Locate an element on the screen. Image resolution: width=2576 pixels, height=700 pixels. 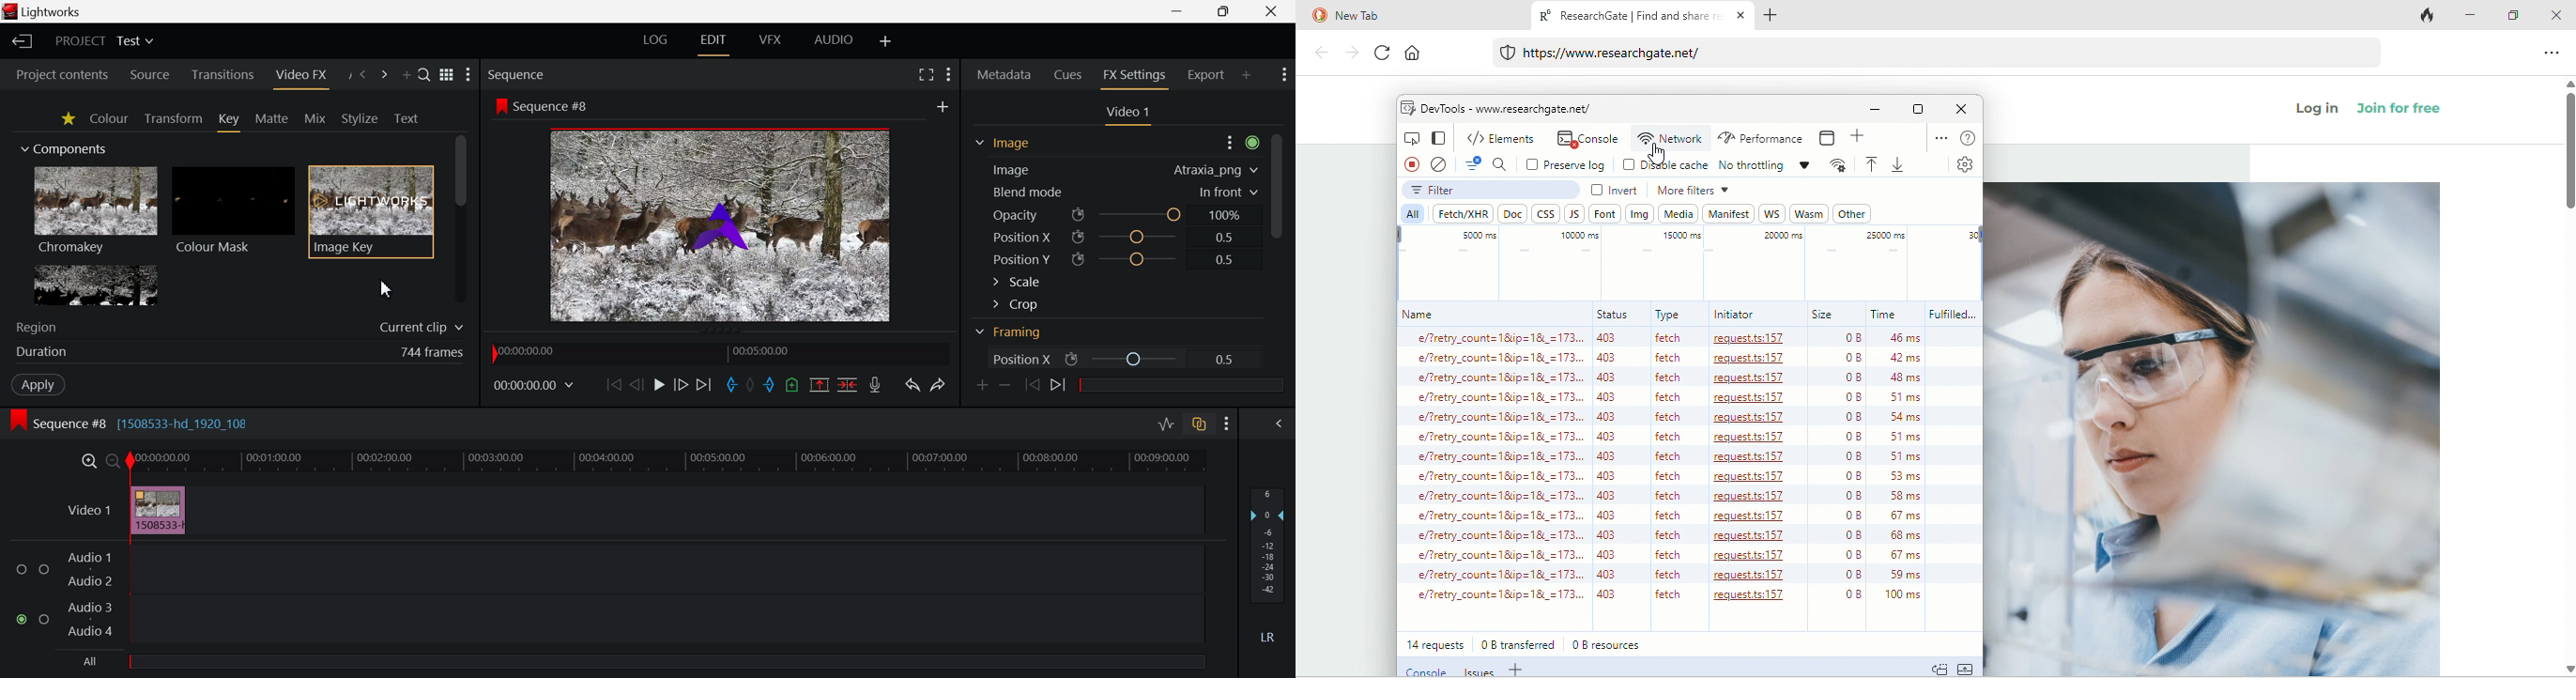
Show Settings is located at coordinates (1284, 74).